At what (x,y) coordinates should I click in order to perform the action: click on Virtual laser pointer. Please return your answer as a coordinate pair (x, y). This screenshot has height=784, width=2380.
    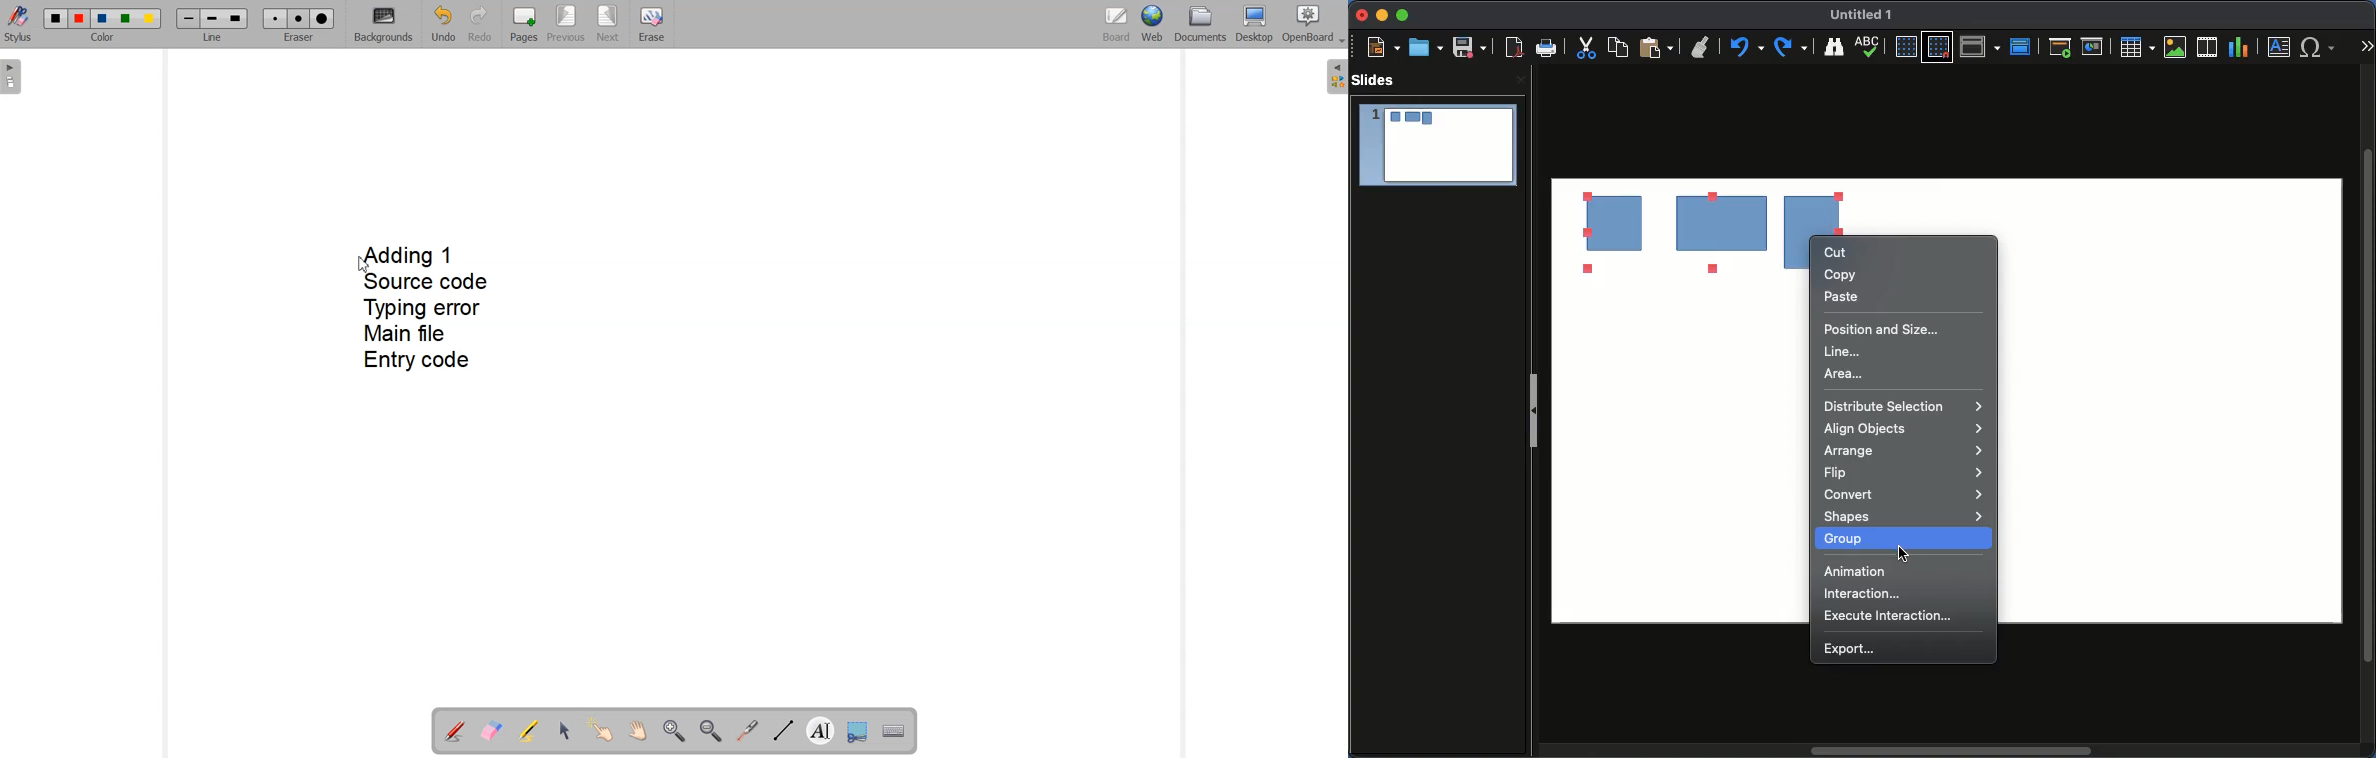
    Looking at the image, I should click on (747, 731).